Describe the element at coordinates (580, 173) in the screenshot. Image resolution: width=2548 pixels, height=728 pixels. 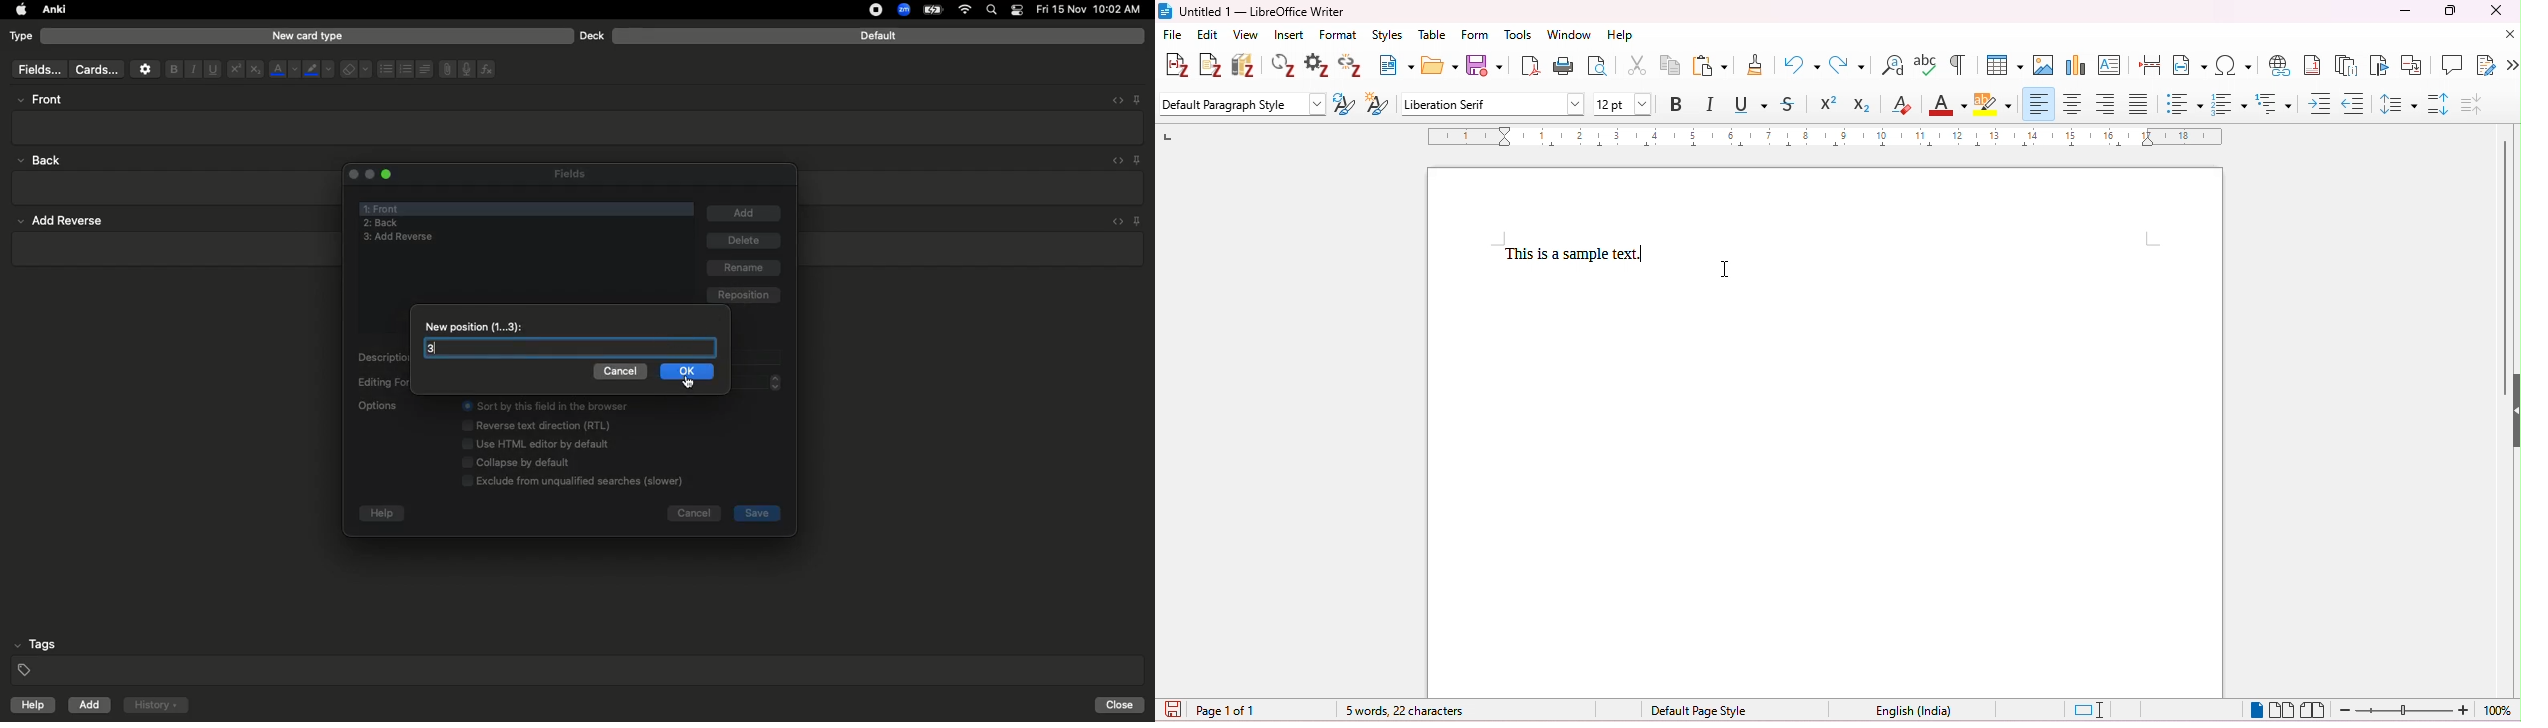
I see `Fields` at that location.